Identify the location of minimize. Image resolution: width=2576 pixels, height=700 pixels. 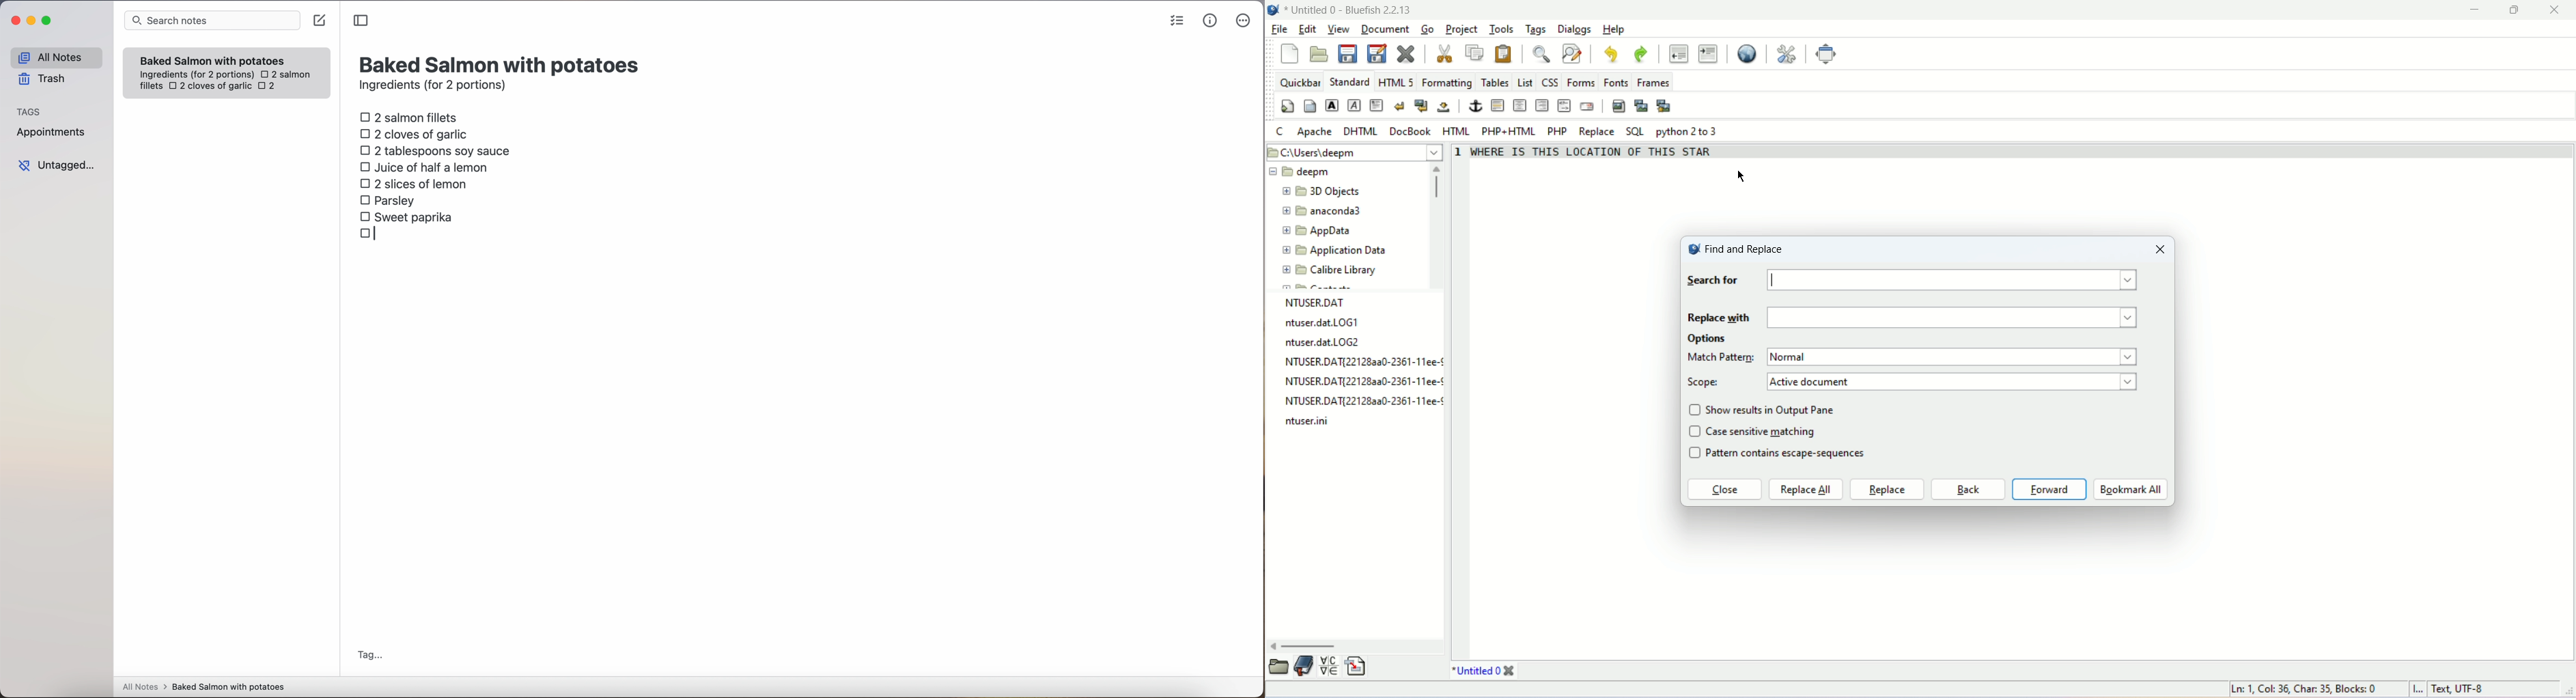
(2478, 9).